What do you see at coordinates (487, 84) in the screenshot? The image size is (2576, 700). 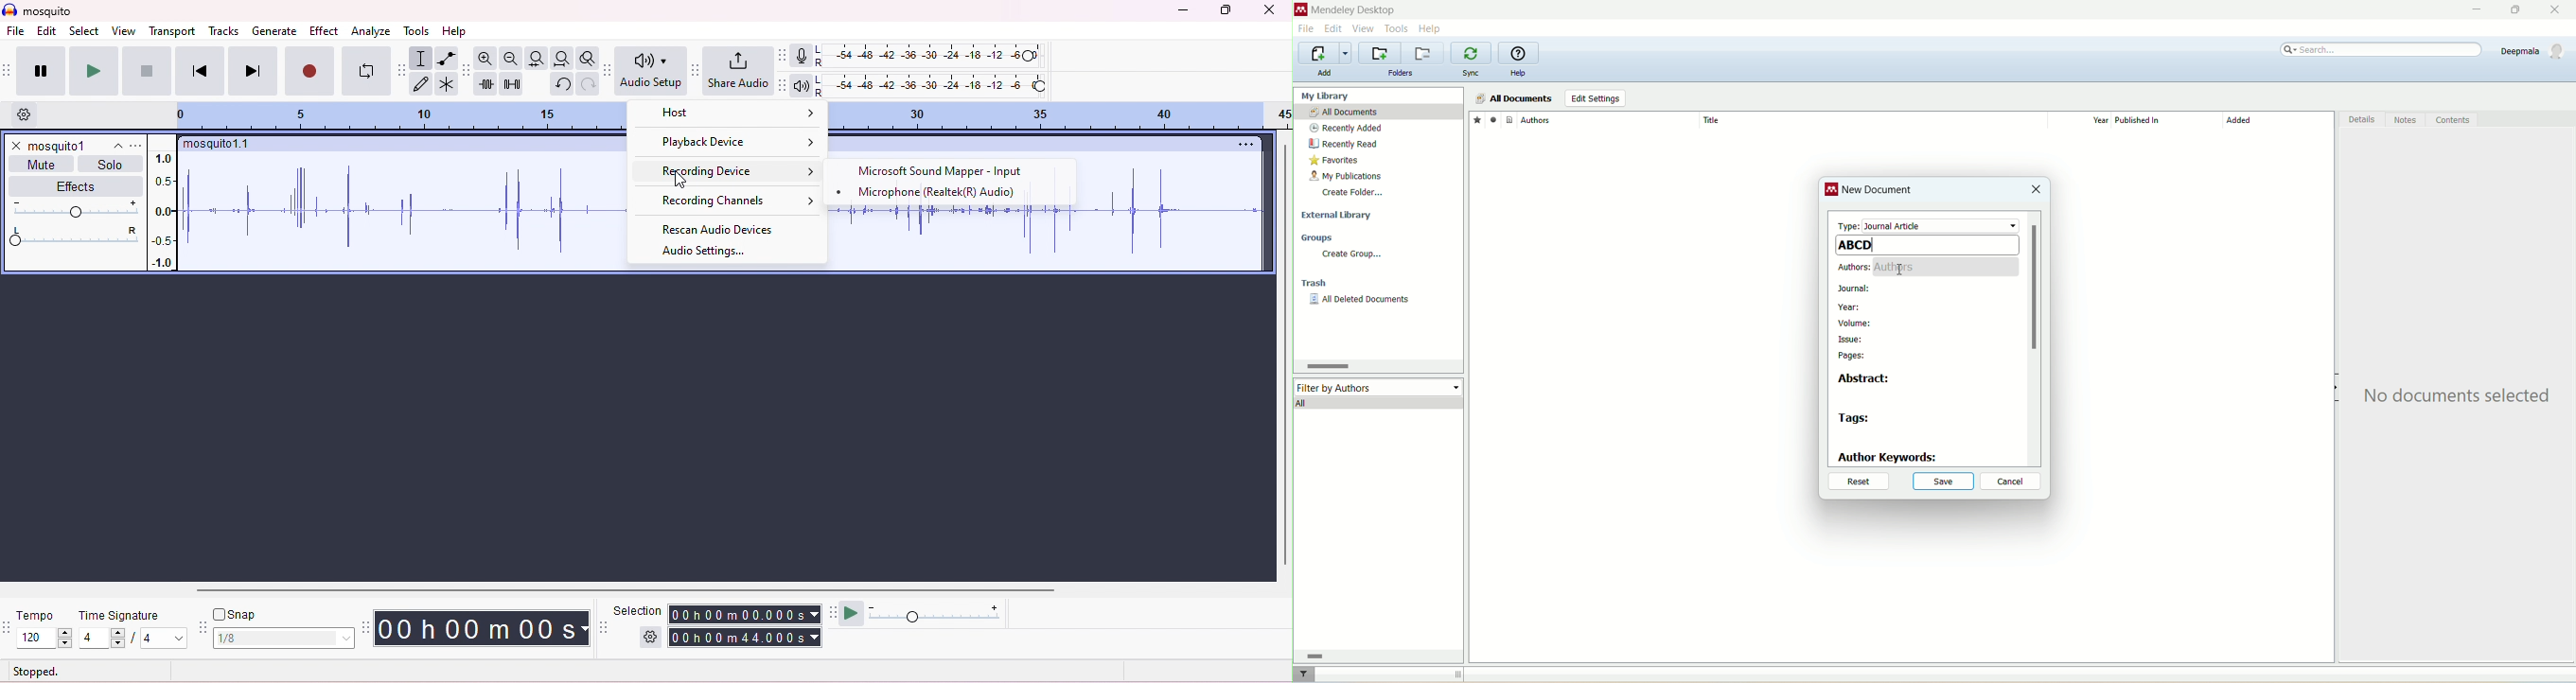 I see `trim outside selection` at bounding box center [487, 84].